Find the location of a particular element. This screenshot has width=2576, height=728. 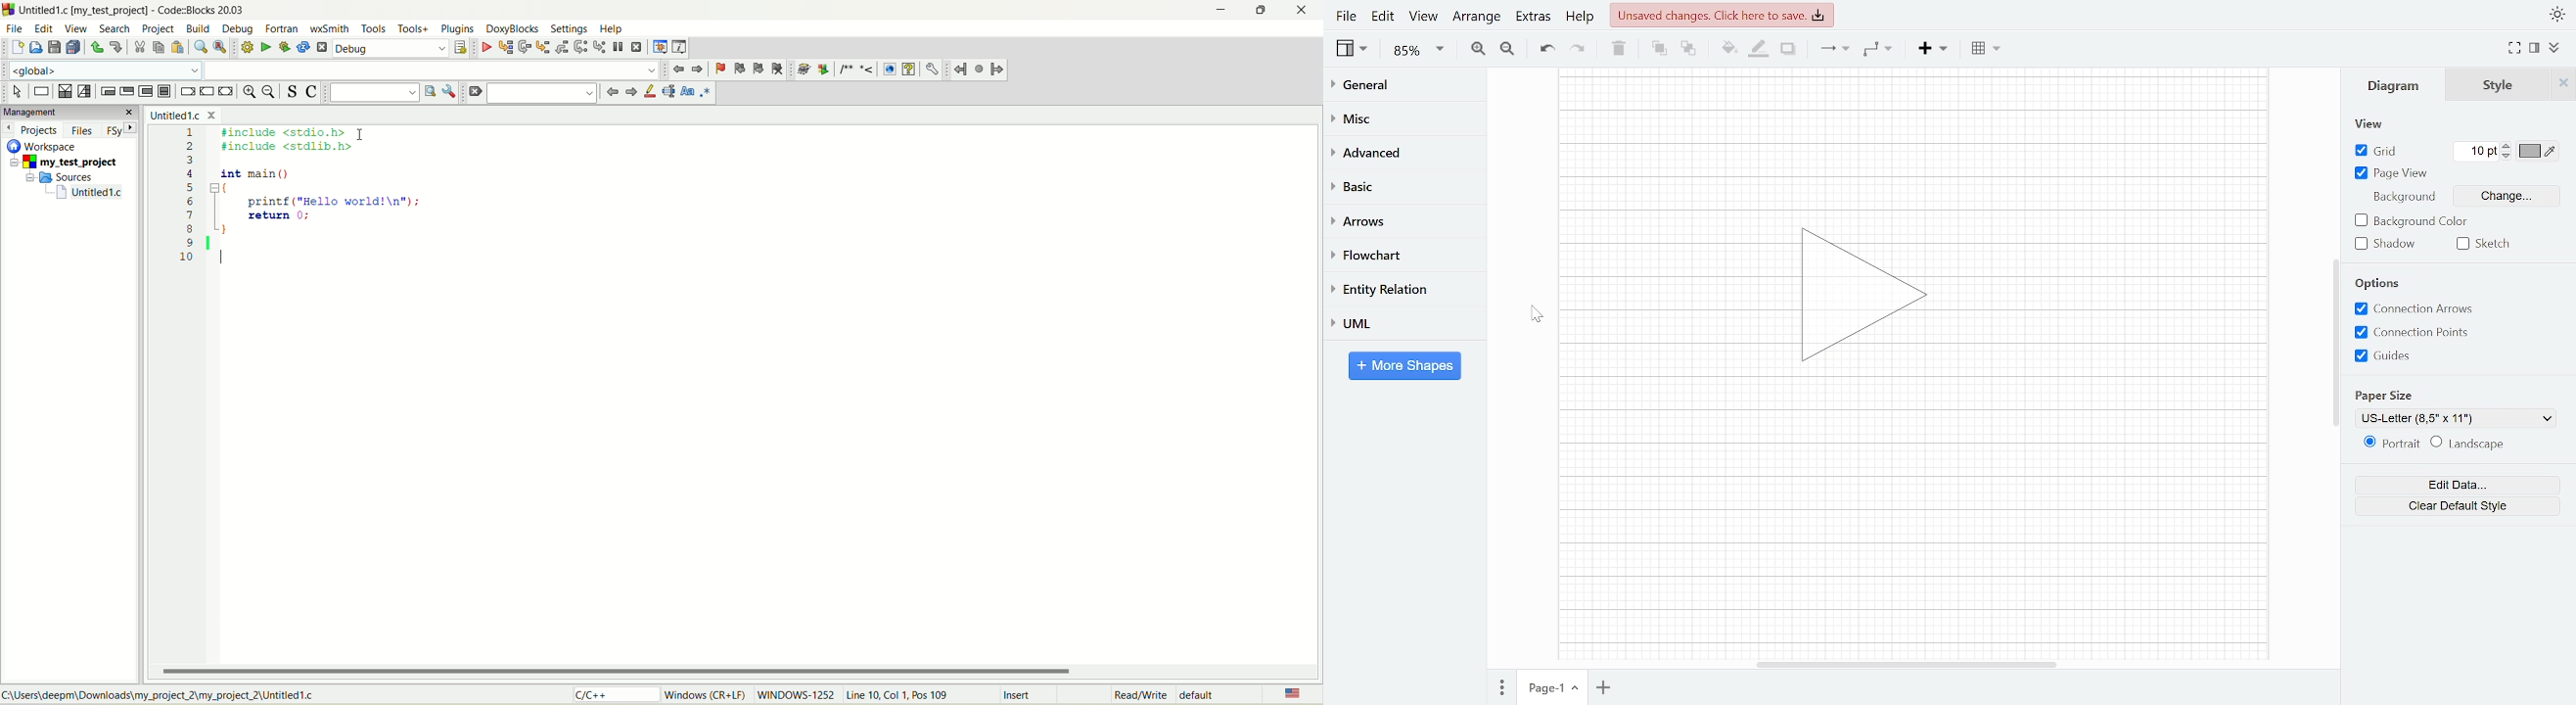

MIsc is located at coordinates (1397, 118).